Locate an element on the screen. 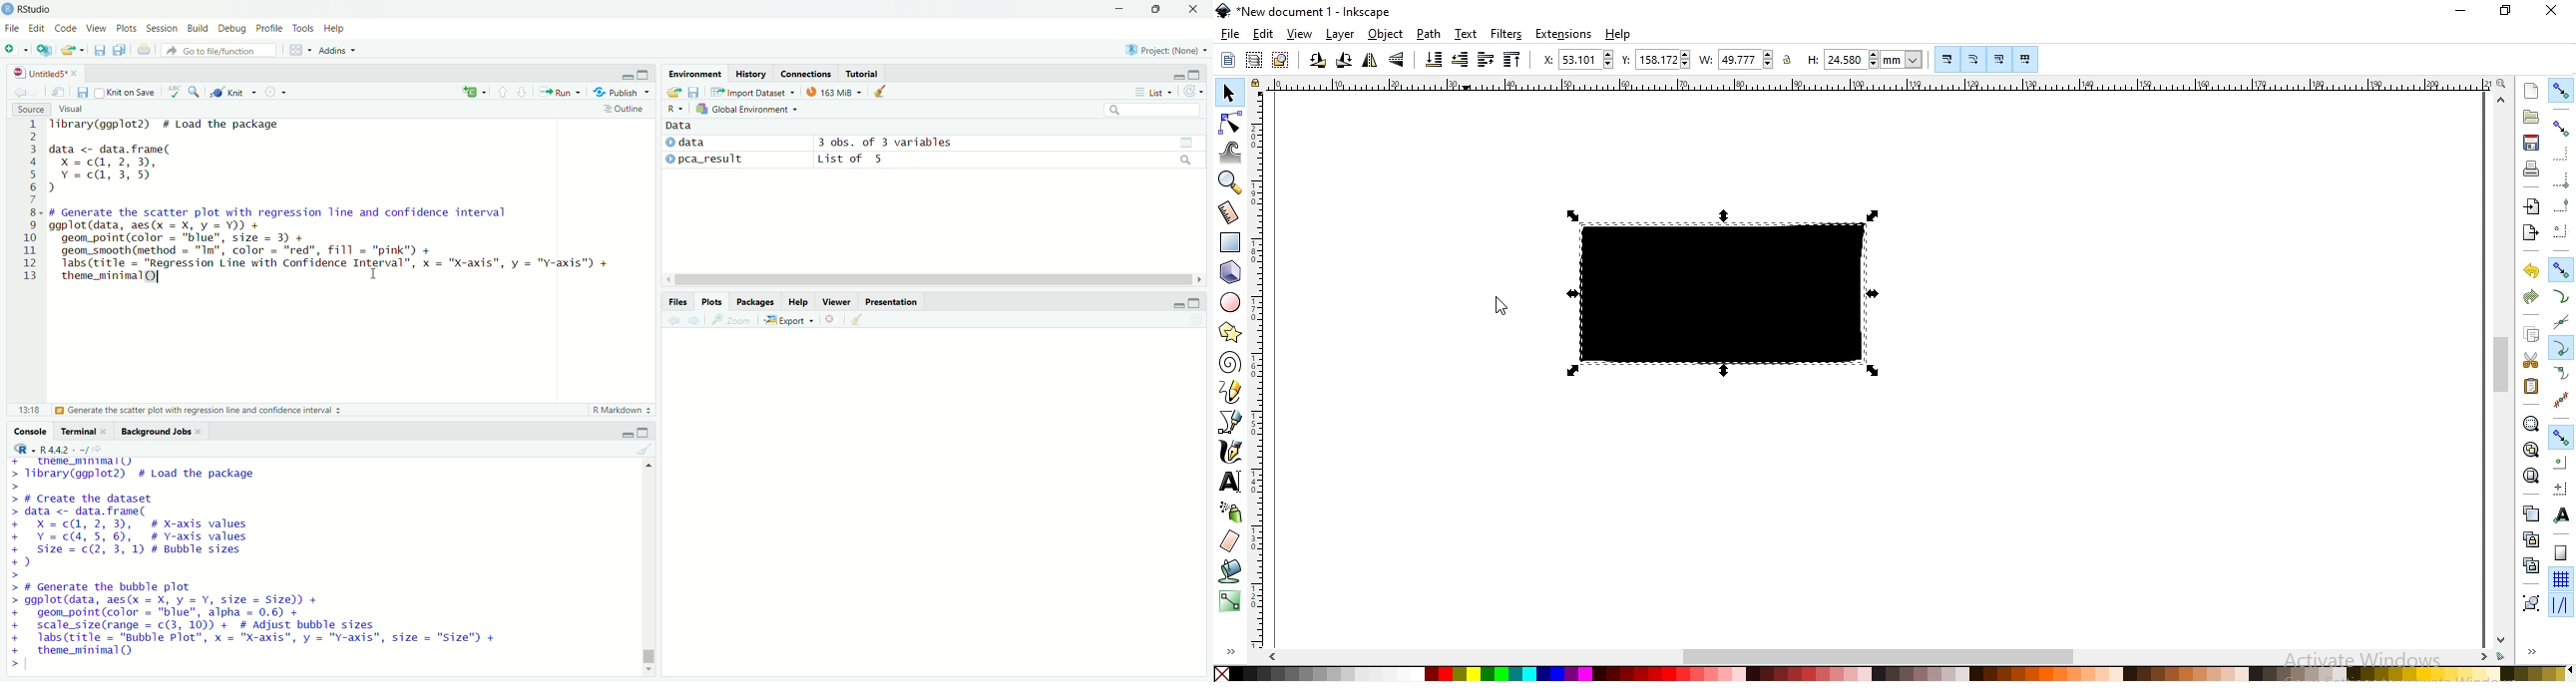 This screenshot has height=700, width=2576. Profile is located at coordinates (270, 27).